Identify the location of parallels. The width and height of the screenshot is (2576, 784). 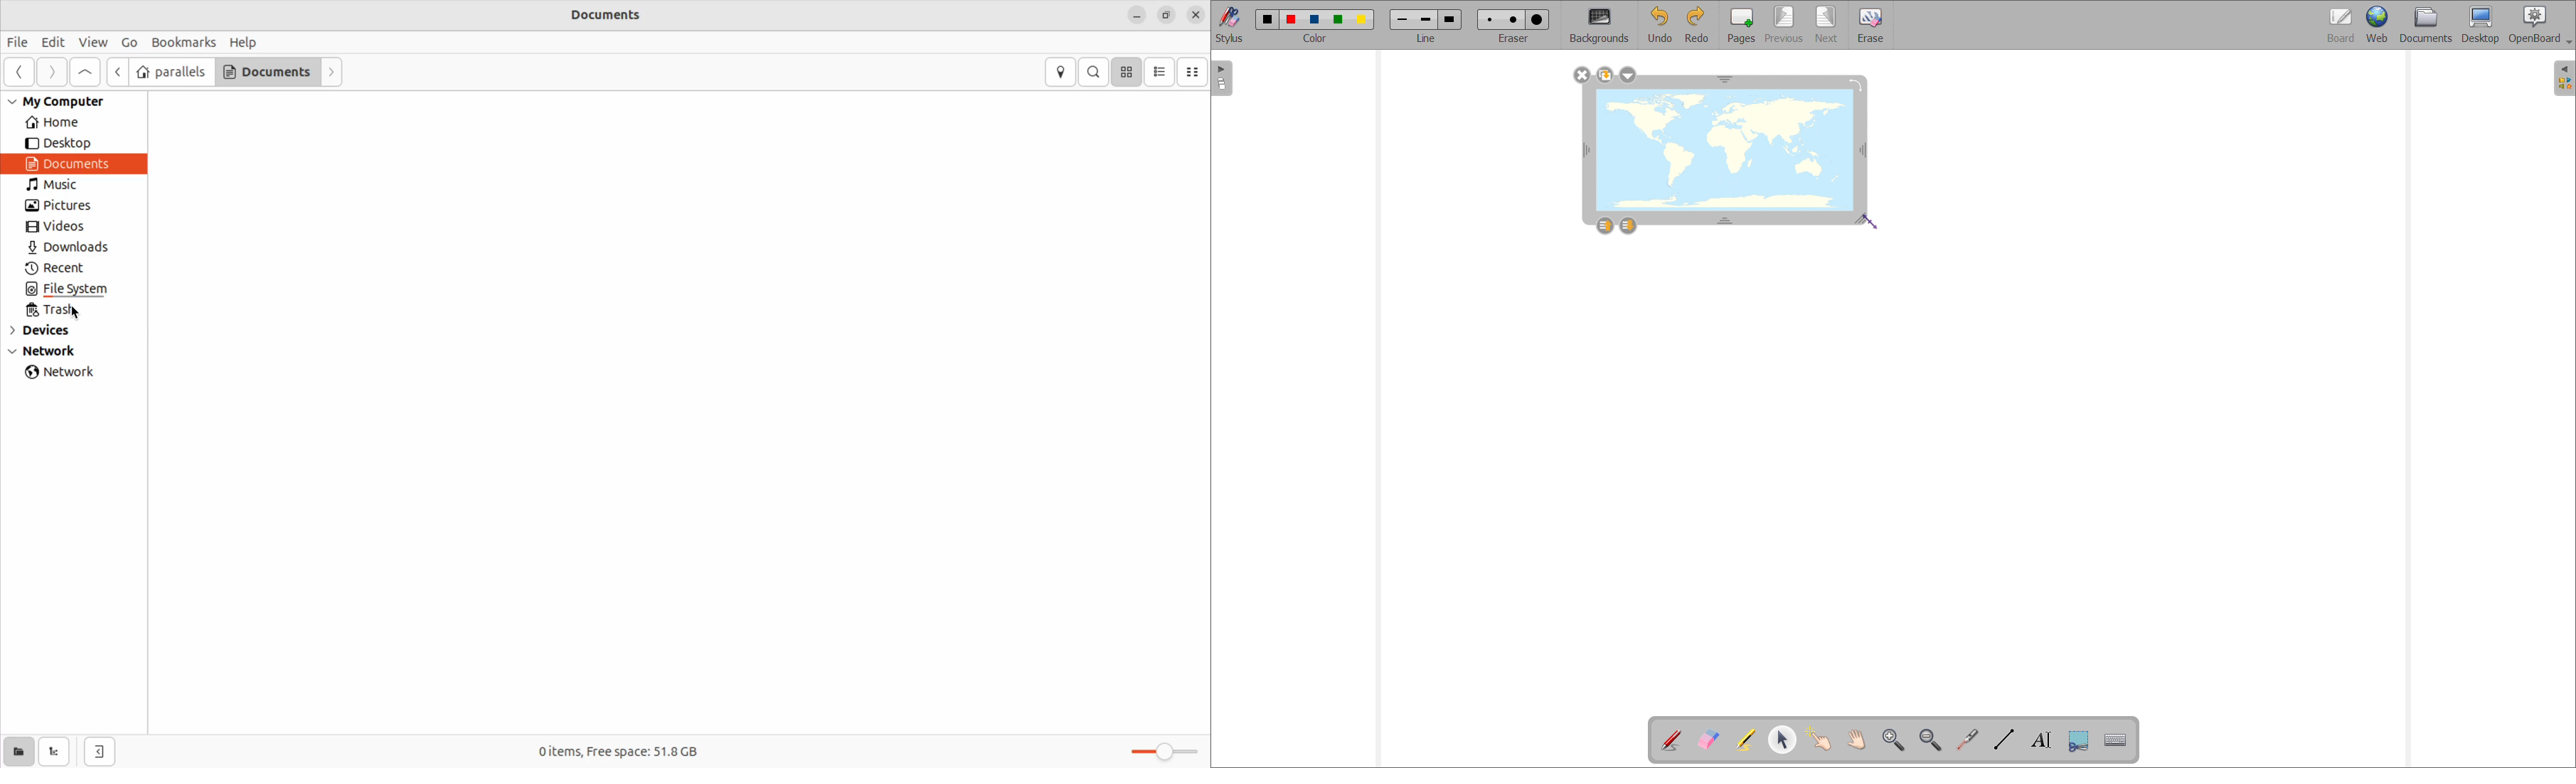
(170, 72).